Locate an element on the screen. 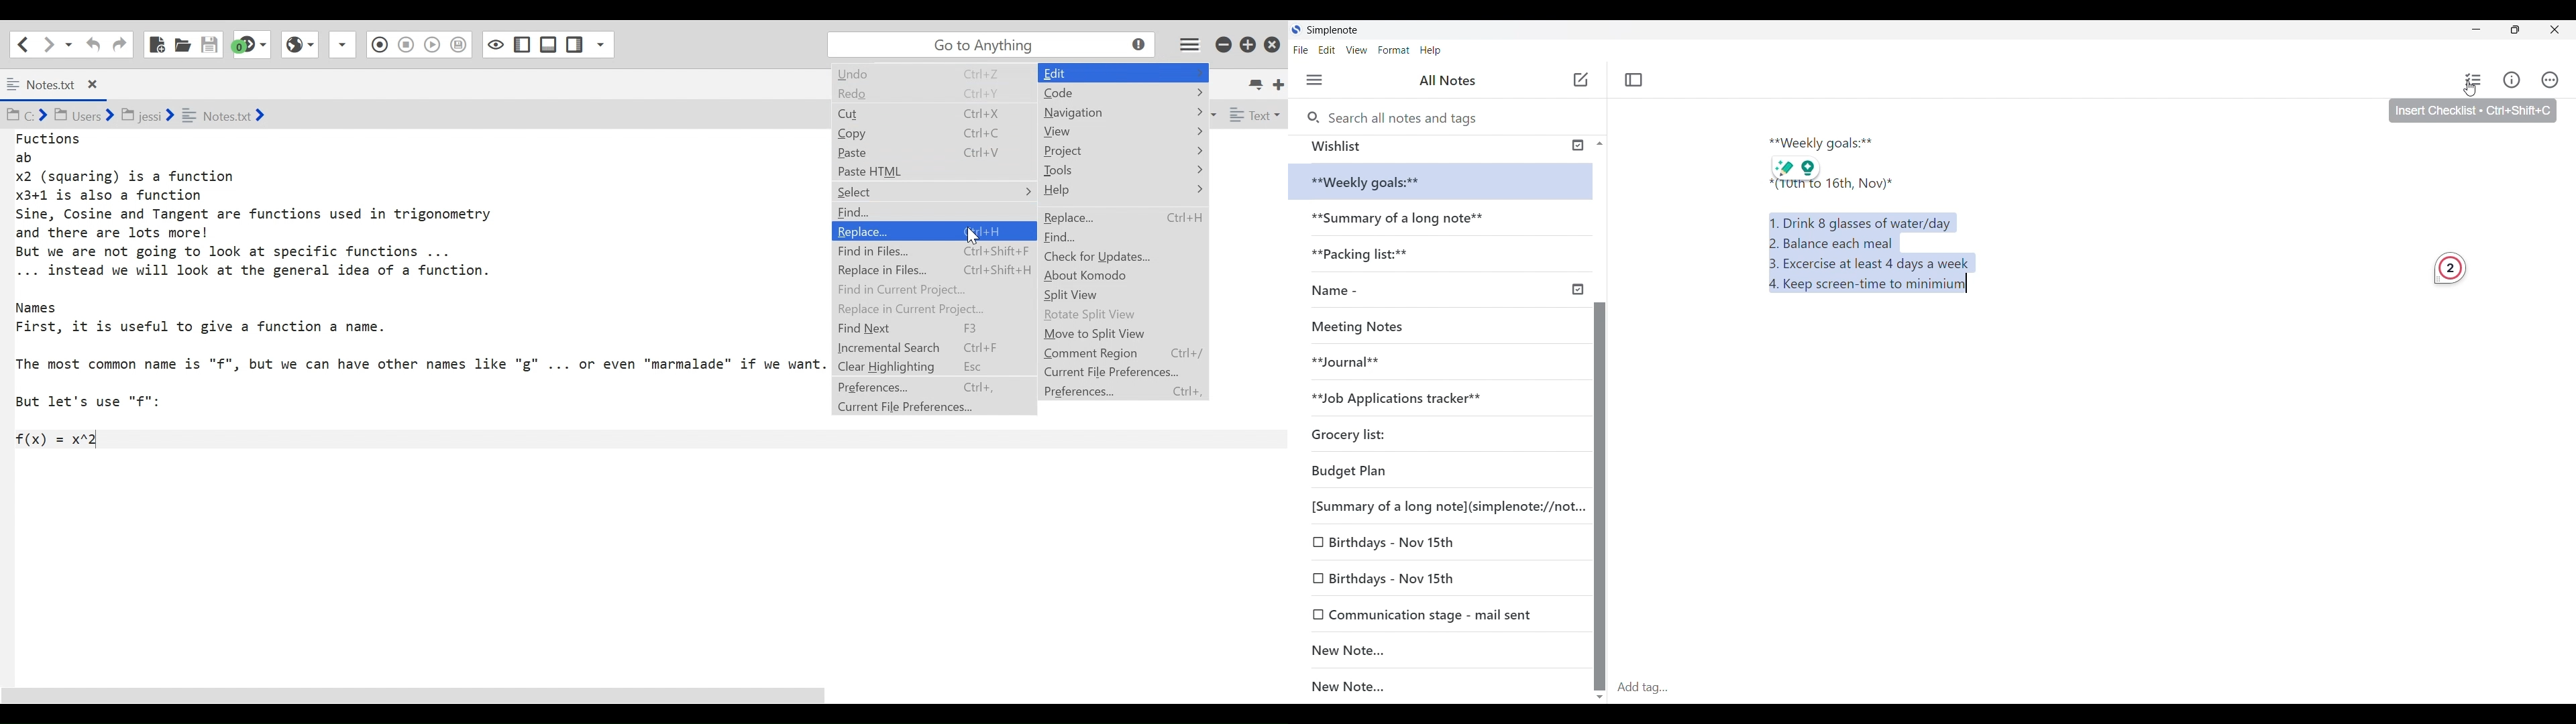 The width and height of the screenshot is (2576, 728). **Summary of a long note** is located at coordinates (1401, 221).